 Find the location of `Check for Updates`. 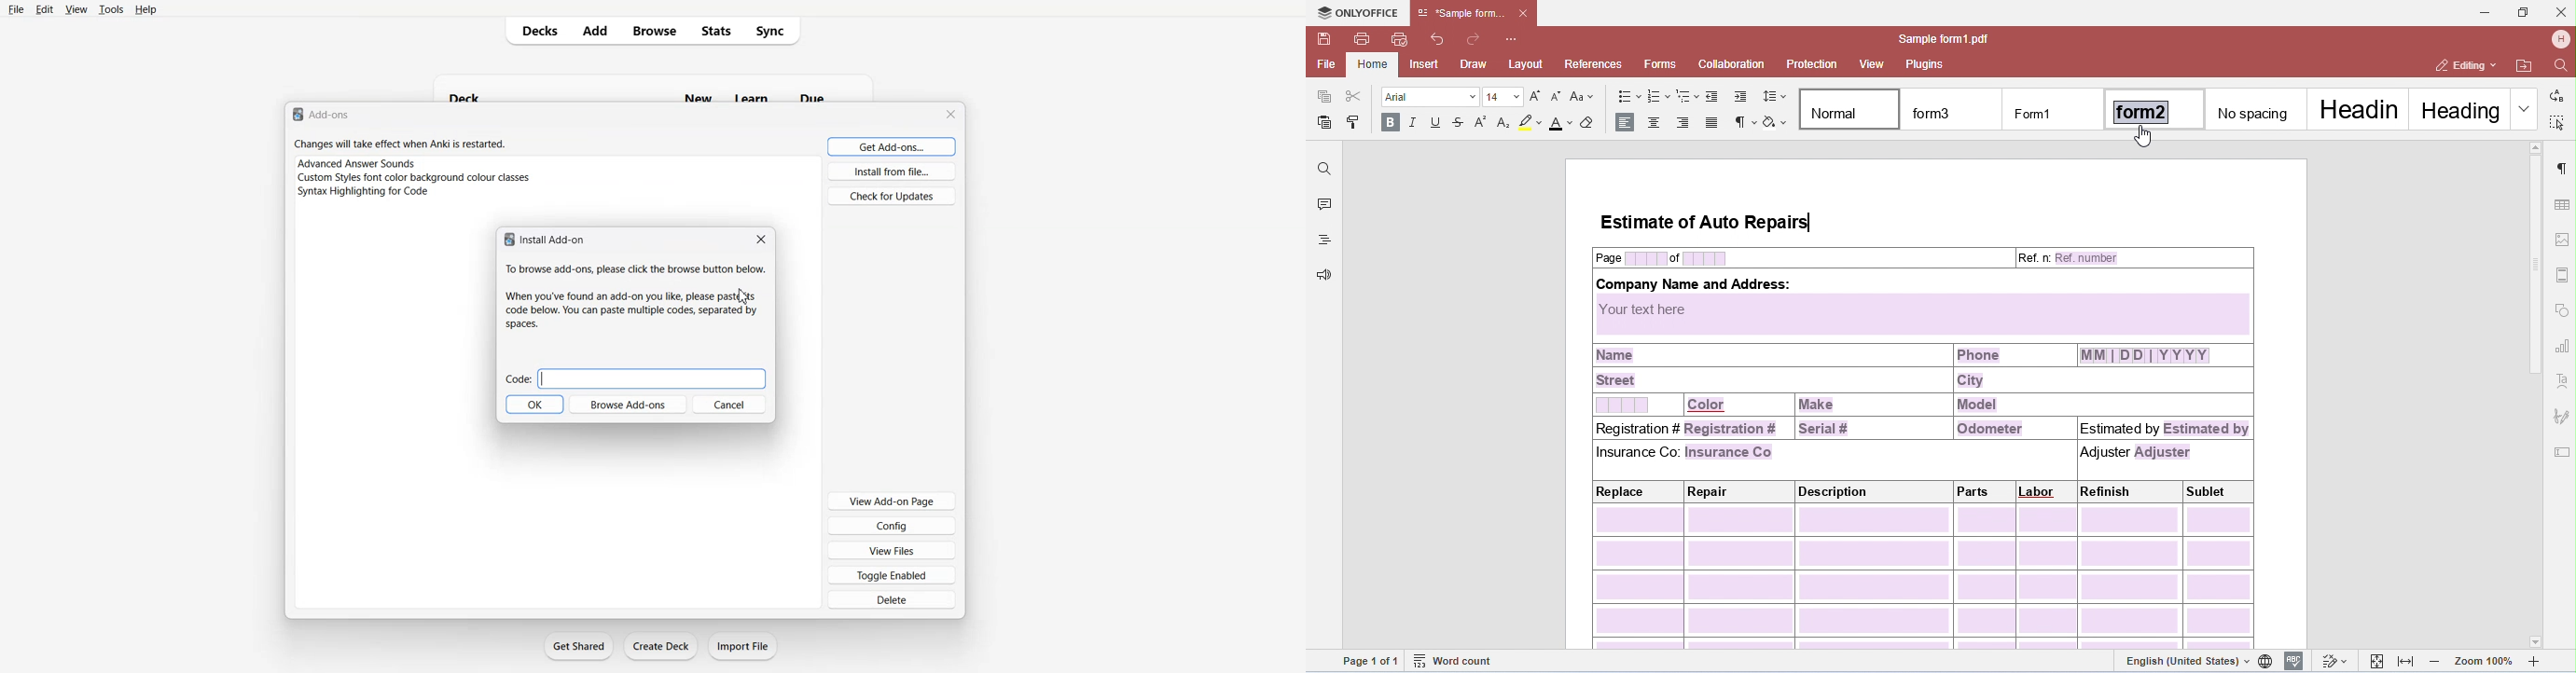

Check for Updates is located at coordinates (894, 196).